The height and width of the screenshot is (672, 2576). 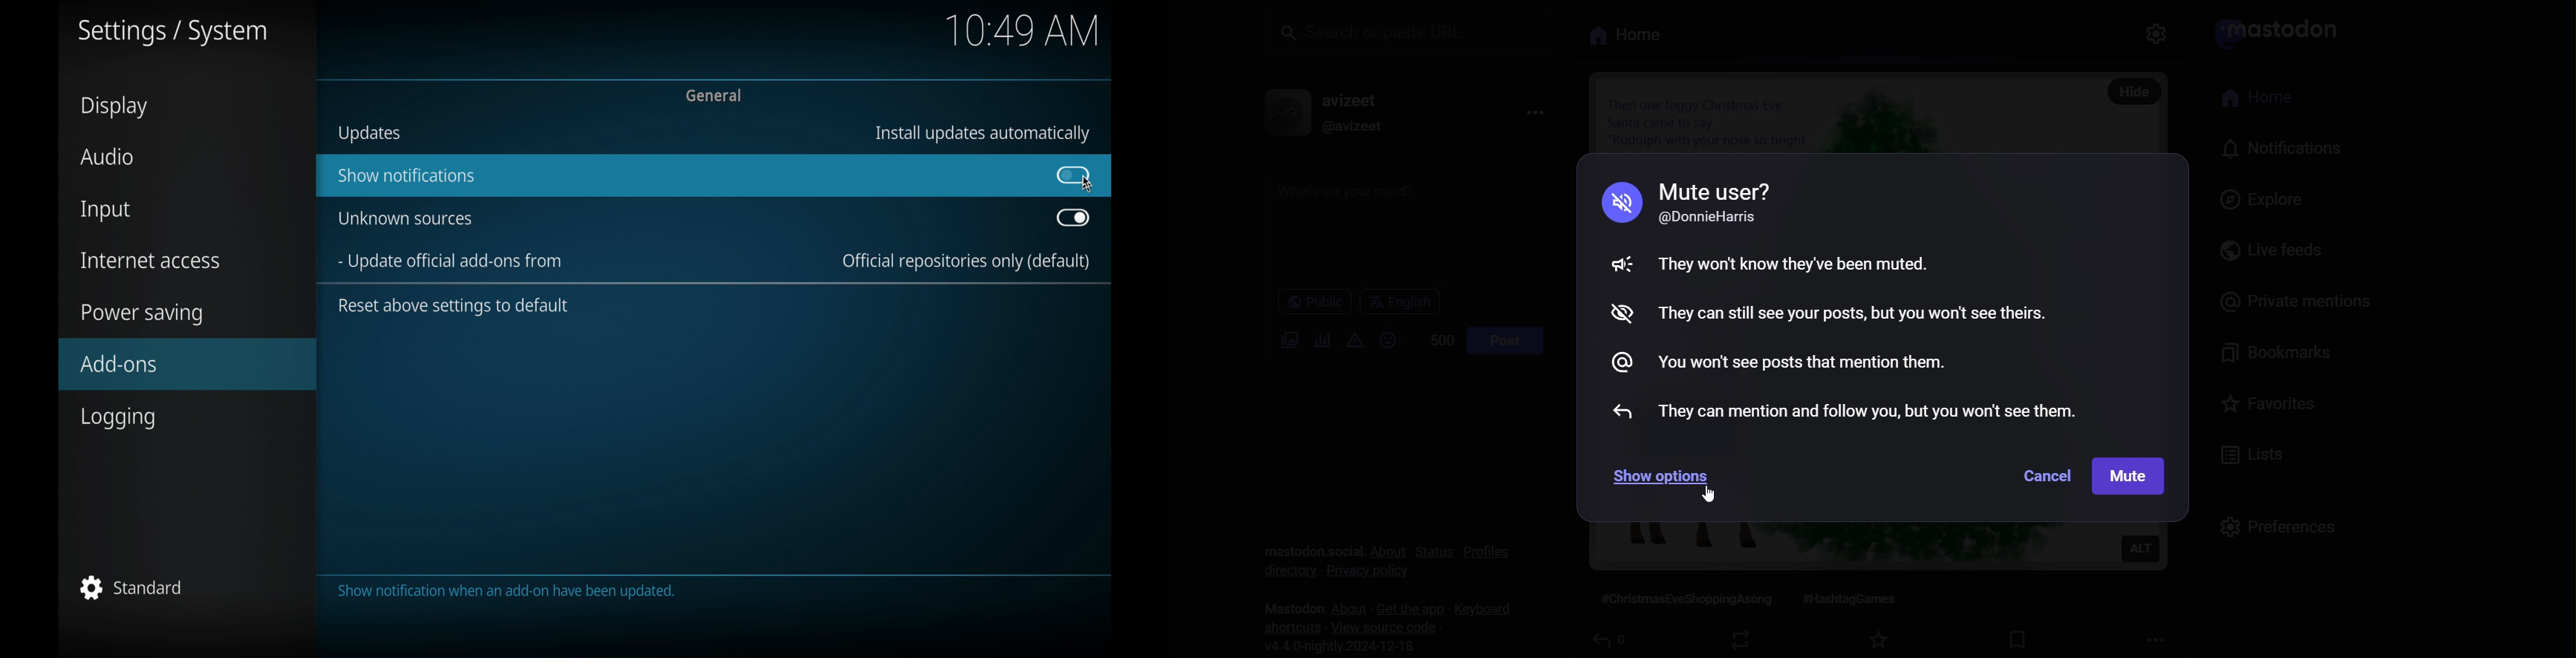 I want to click on mention, so click(x=1614, y=363).